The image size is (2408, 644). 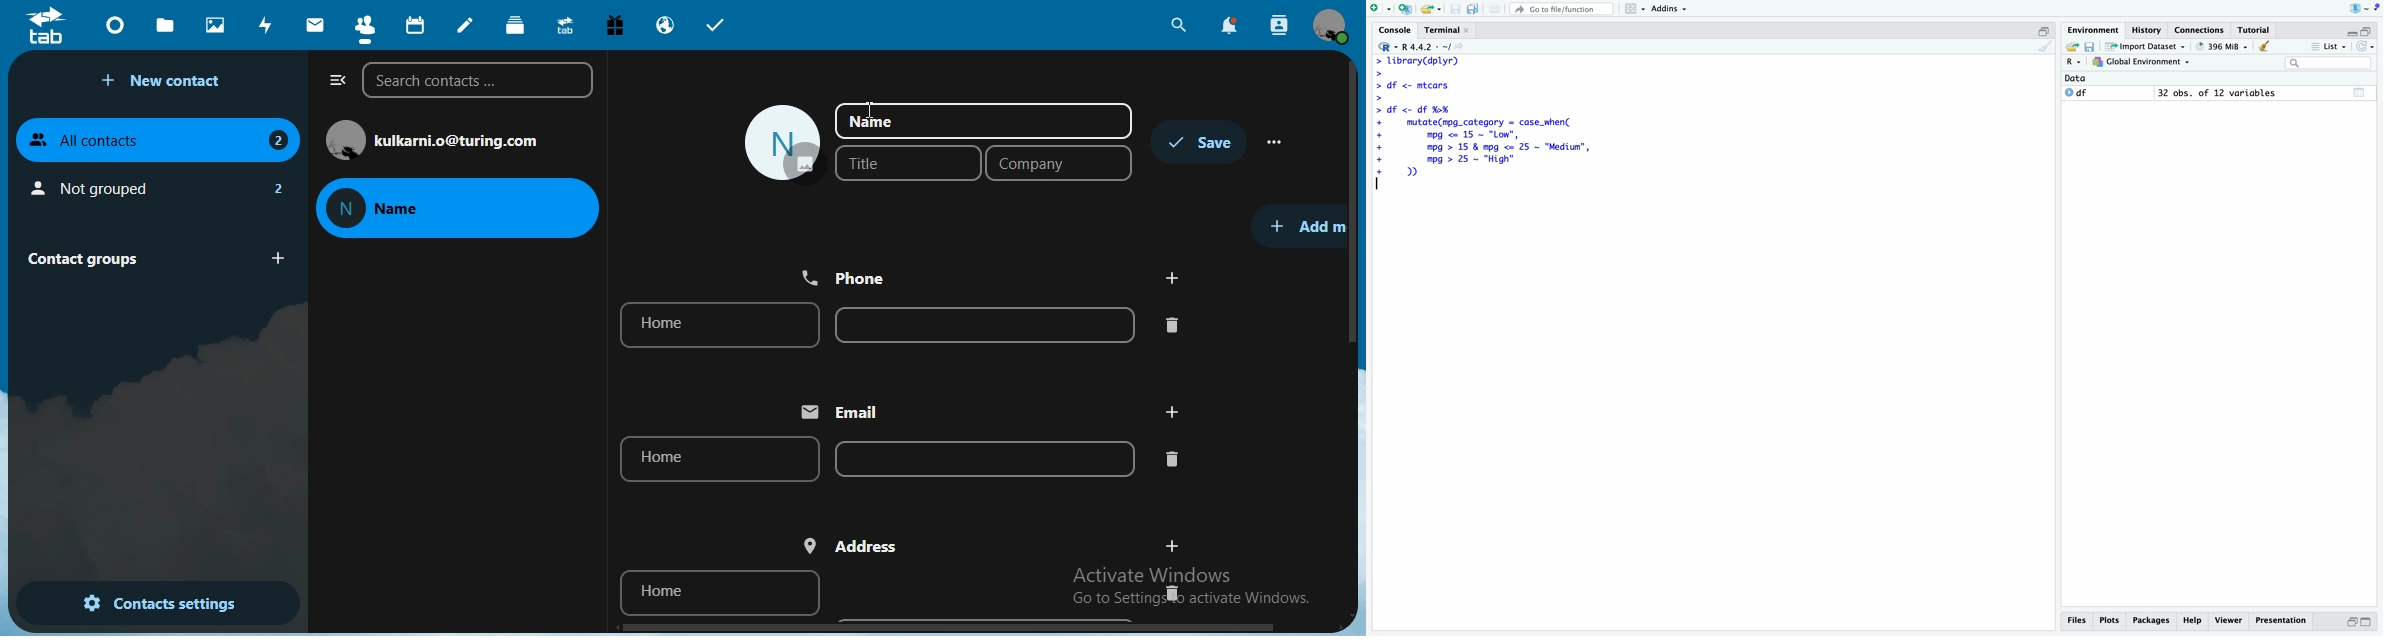 What do you see at coordinates (313, 25) in the screenshot?
I see `mail` at bounding box center [313, 25].